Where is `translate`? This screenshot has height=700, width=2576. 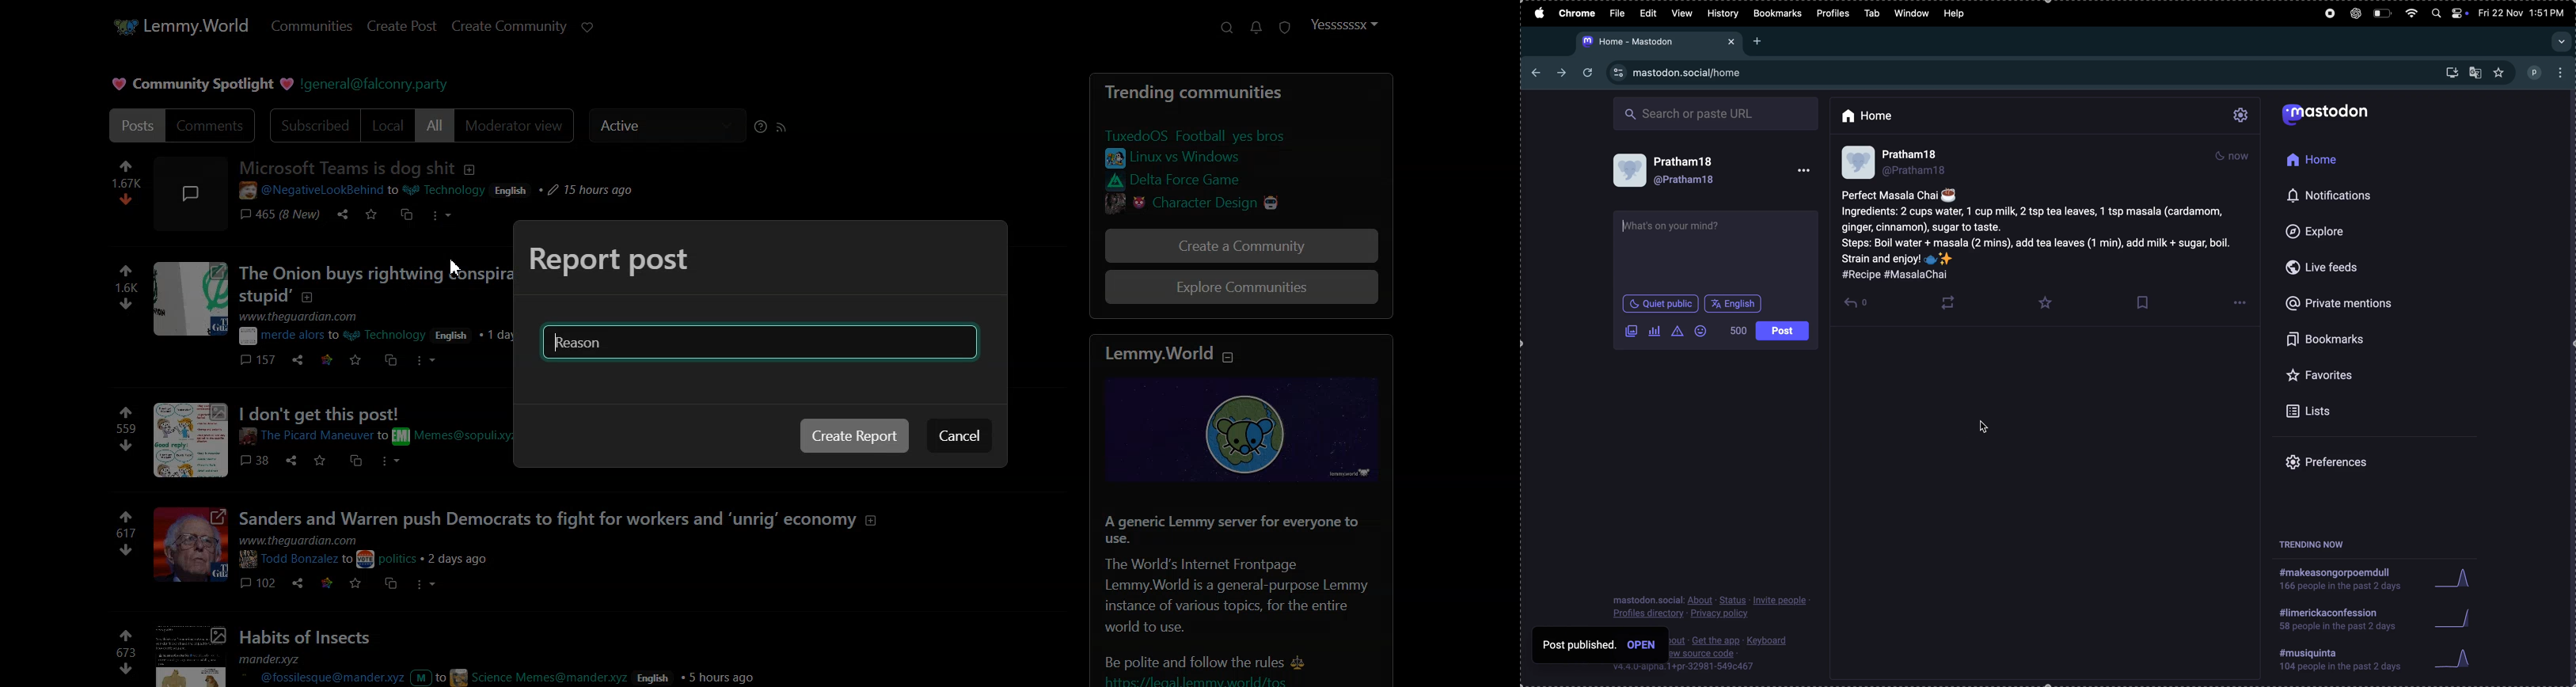
translate is located at coordinates (2475, 72).